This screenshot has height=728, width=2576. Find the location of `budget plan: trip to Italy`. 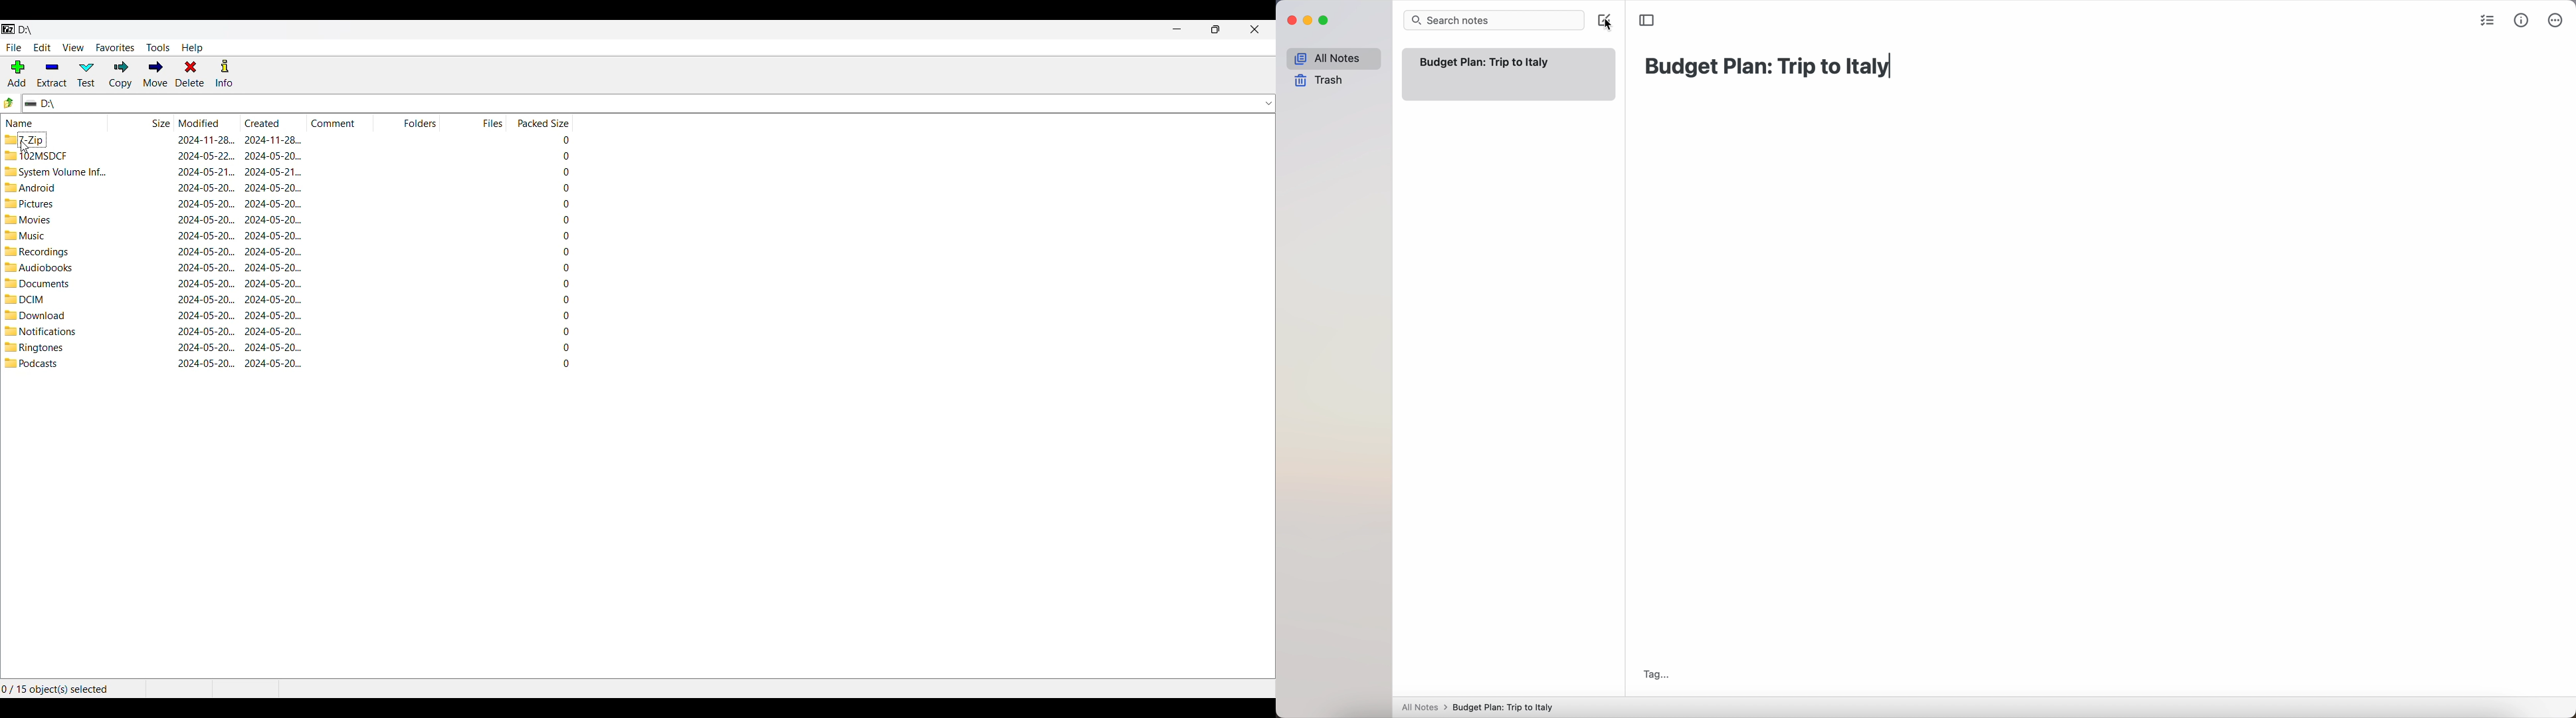

budget plan: trip to Italy is located at coordinates (1770, 66).